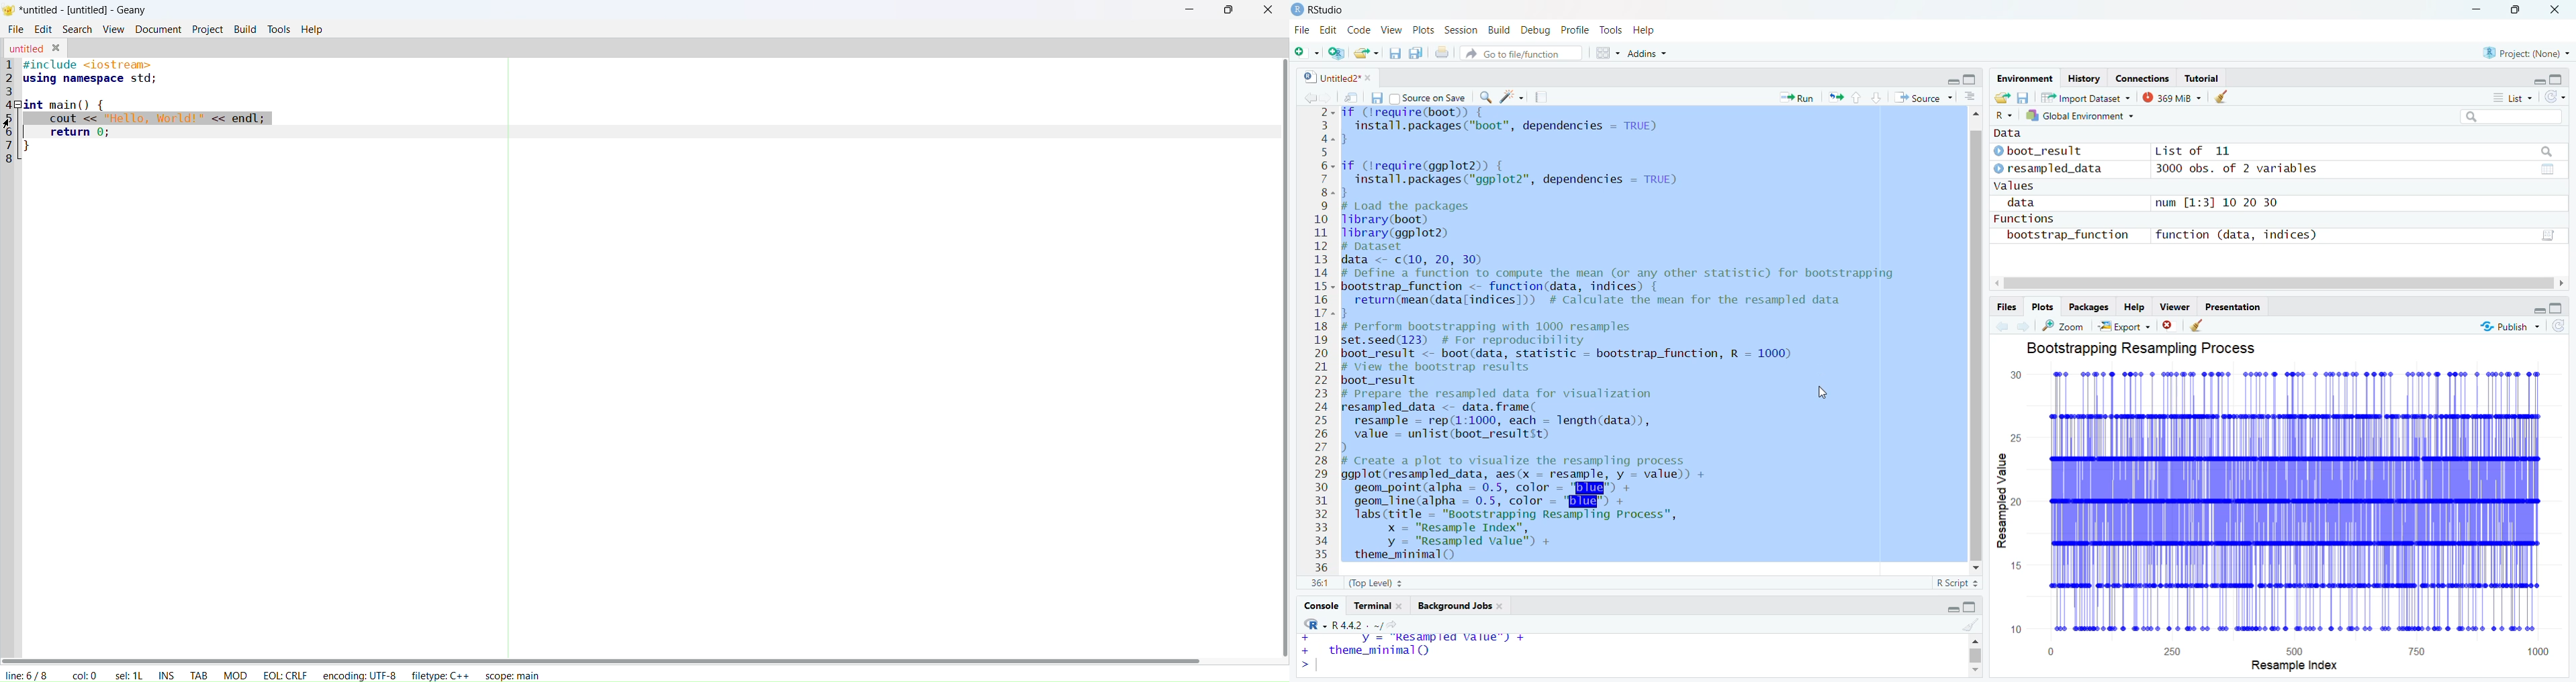  What do you see at coordinates (1301, 28) in the screenshot?
I see `file` at bounding box center [1301, 28].